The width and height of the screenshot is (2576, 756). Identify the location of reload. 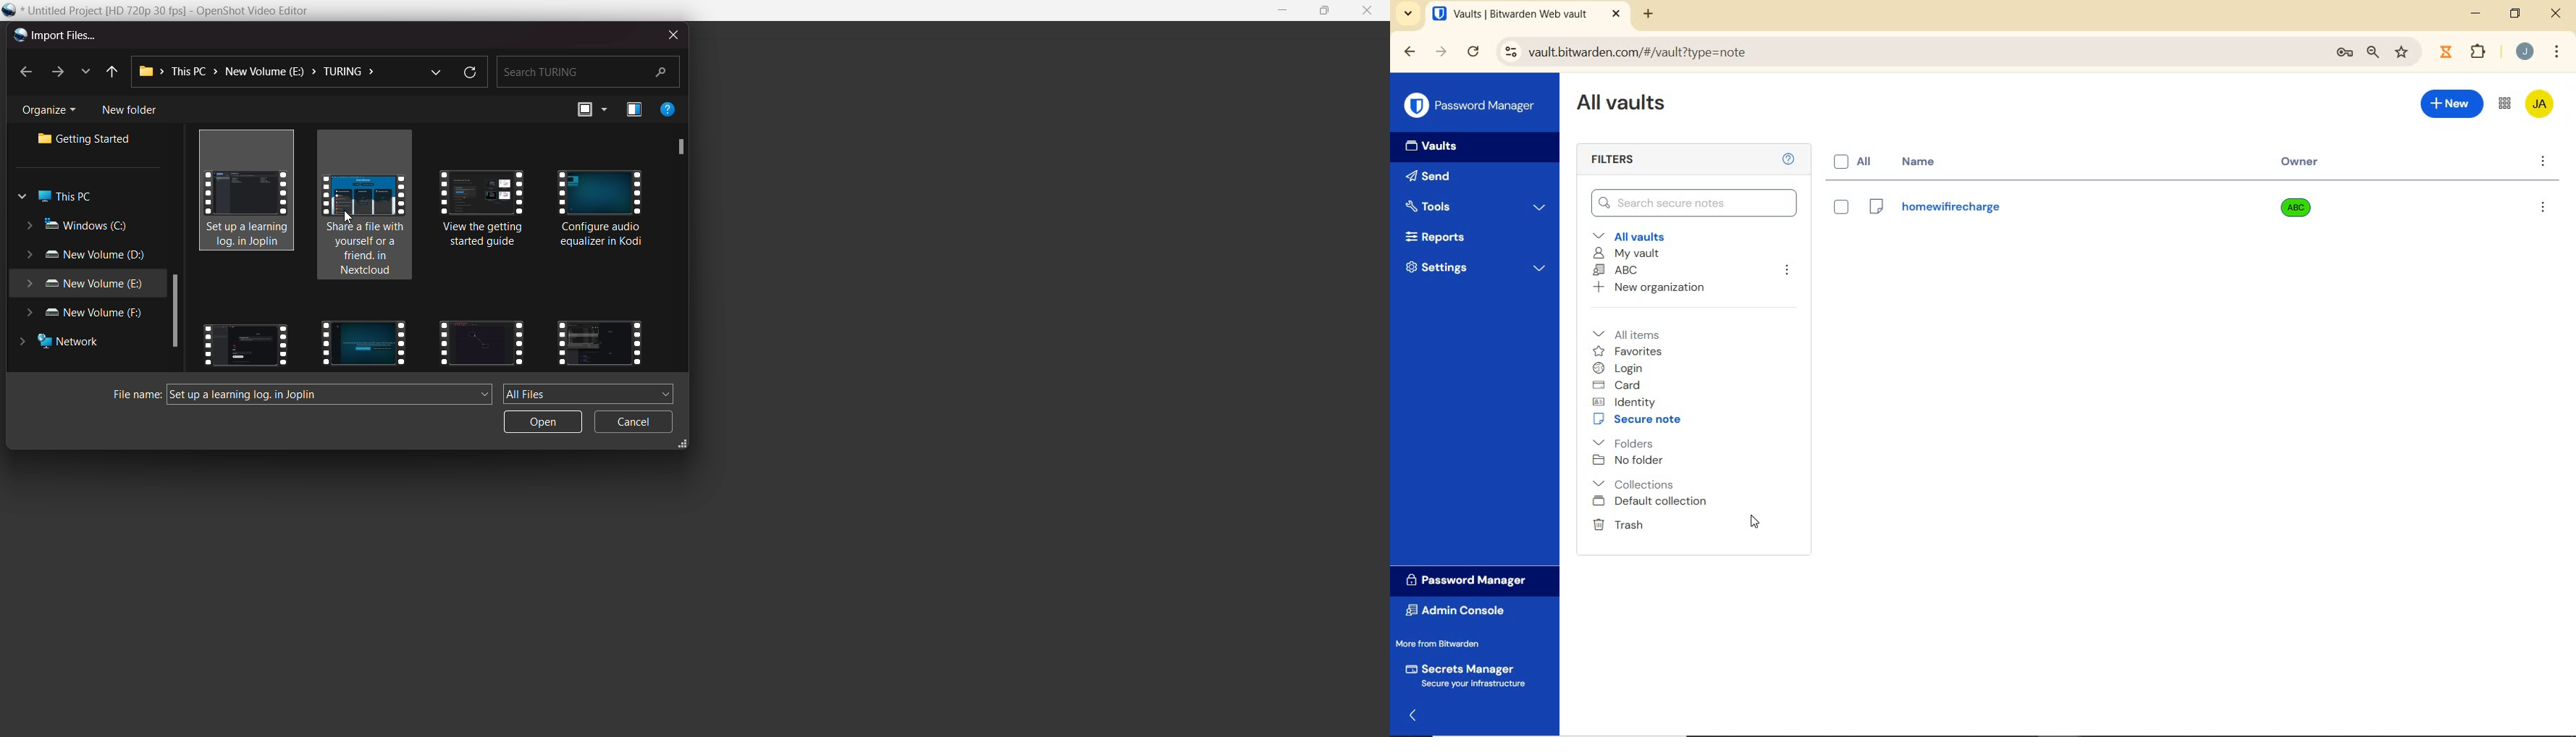
(1473, 52).